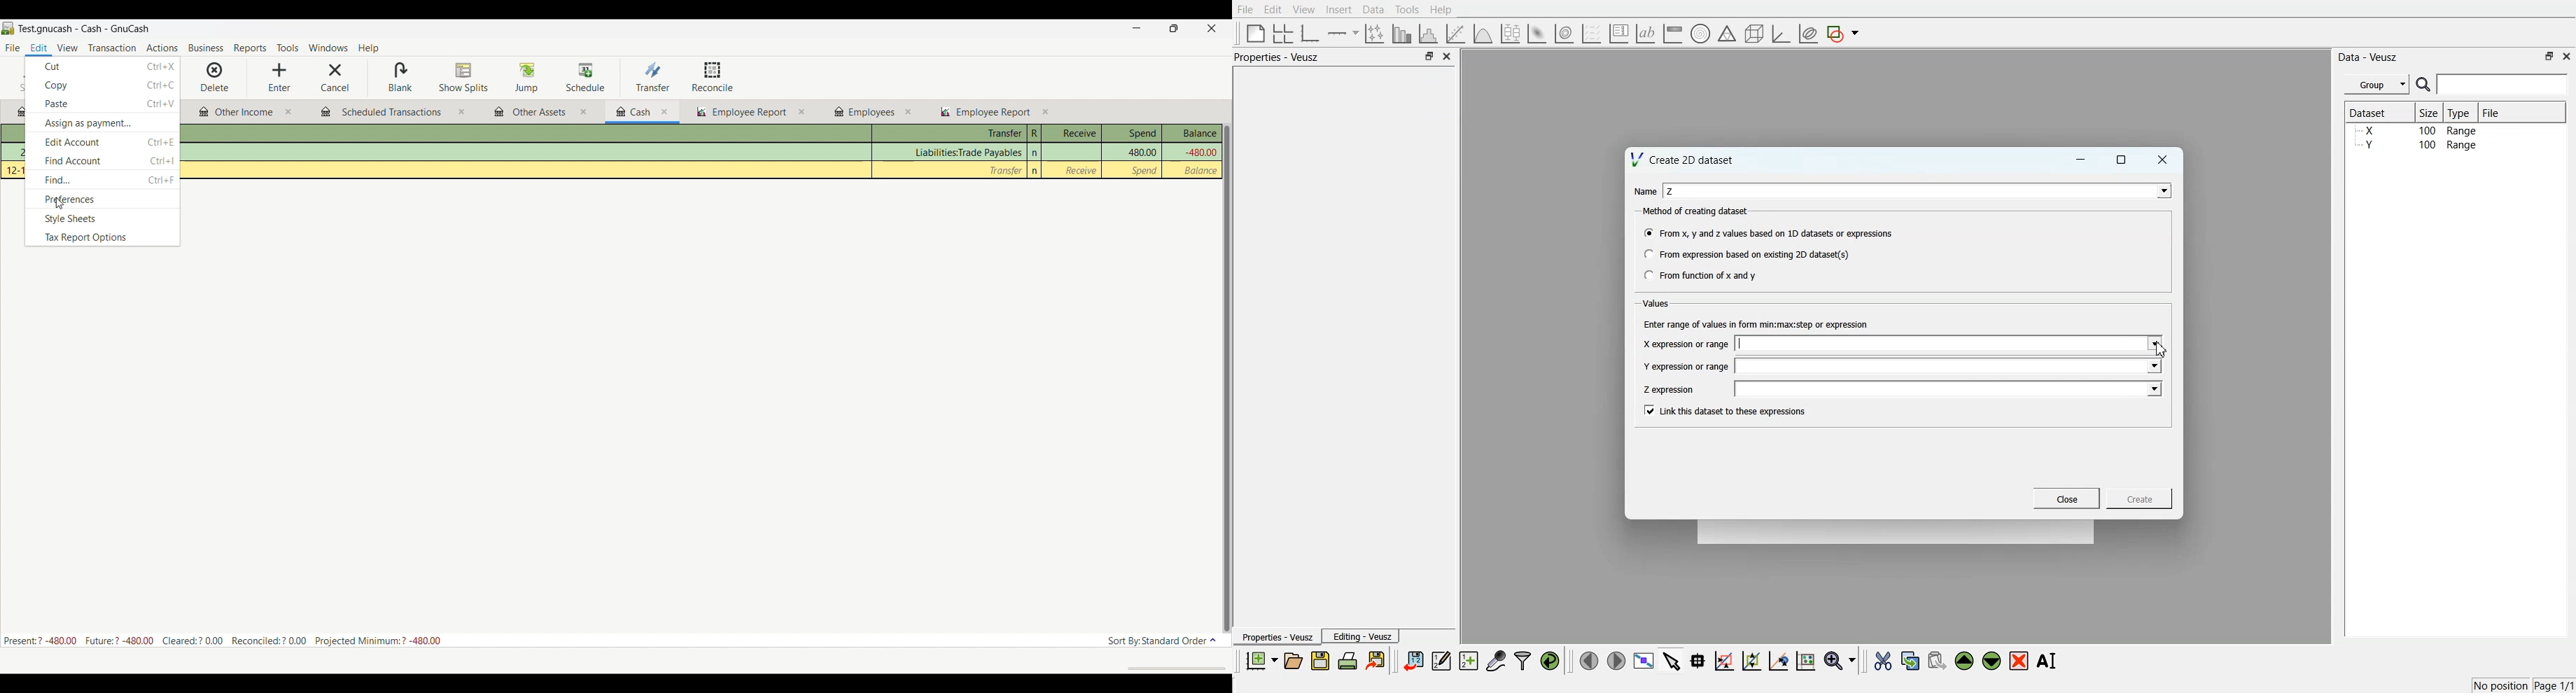  What do you see at coordinates (635, 112) in the screenshot?
I see `Other budgets and reports` at bounding box center [635, 112].